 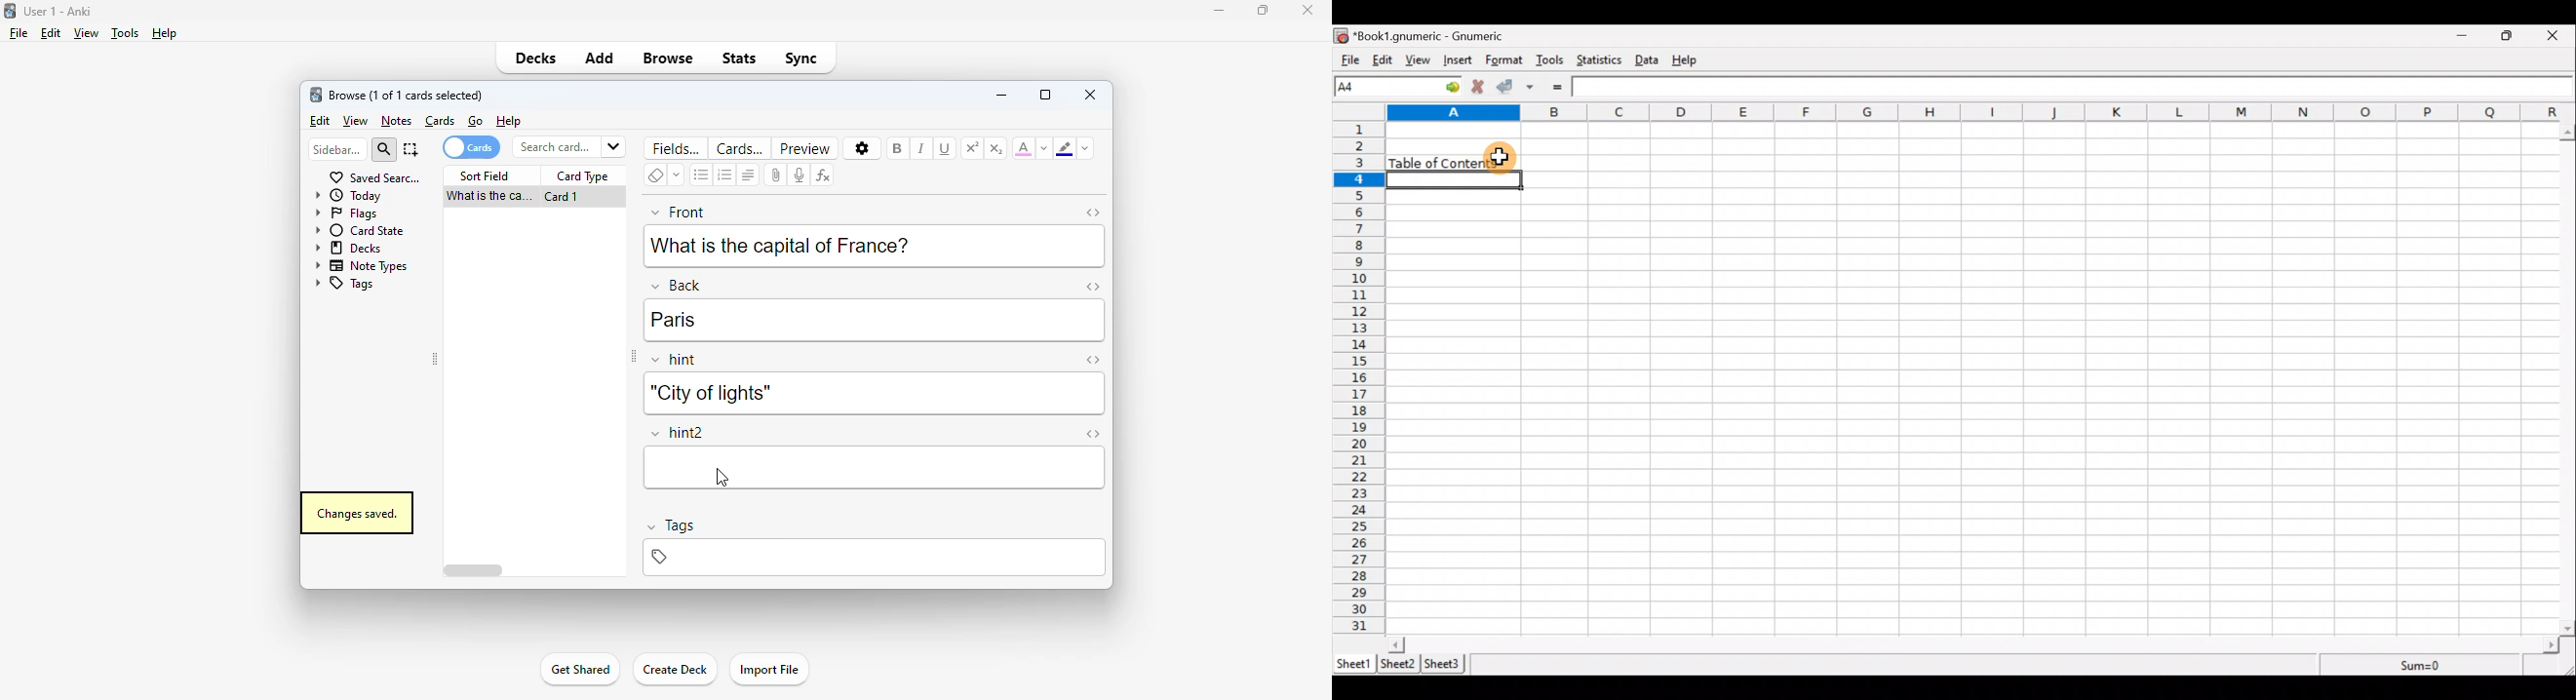 What do you see at coordinates (476, 121) in the screenshot?
I see `go` at bounding box center [476, 121].